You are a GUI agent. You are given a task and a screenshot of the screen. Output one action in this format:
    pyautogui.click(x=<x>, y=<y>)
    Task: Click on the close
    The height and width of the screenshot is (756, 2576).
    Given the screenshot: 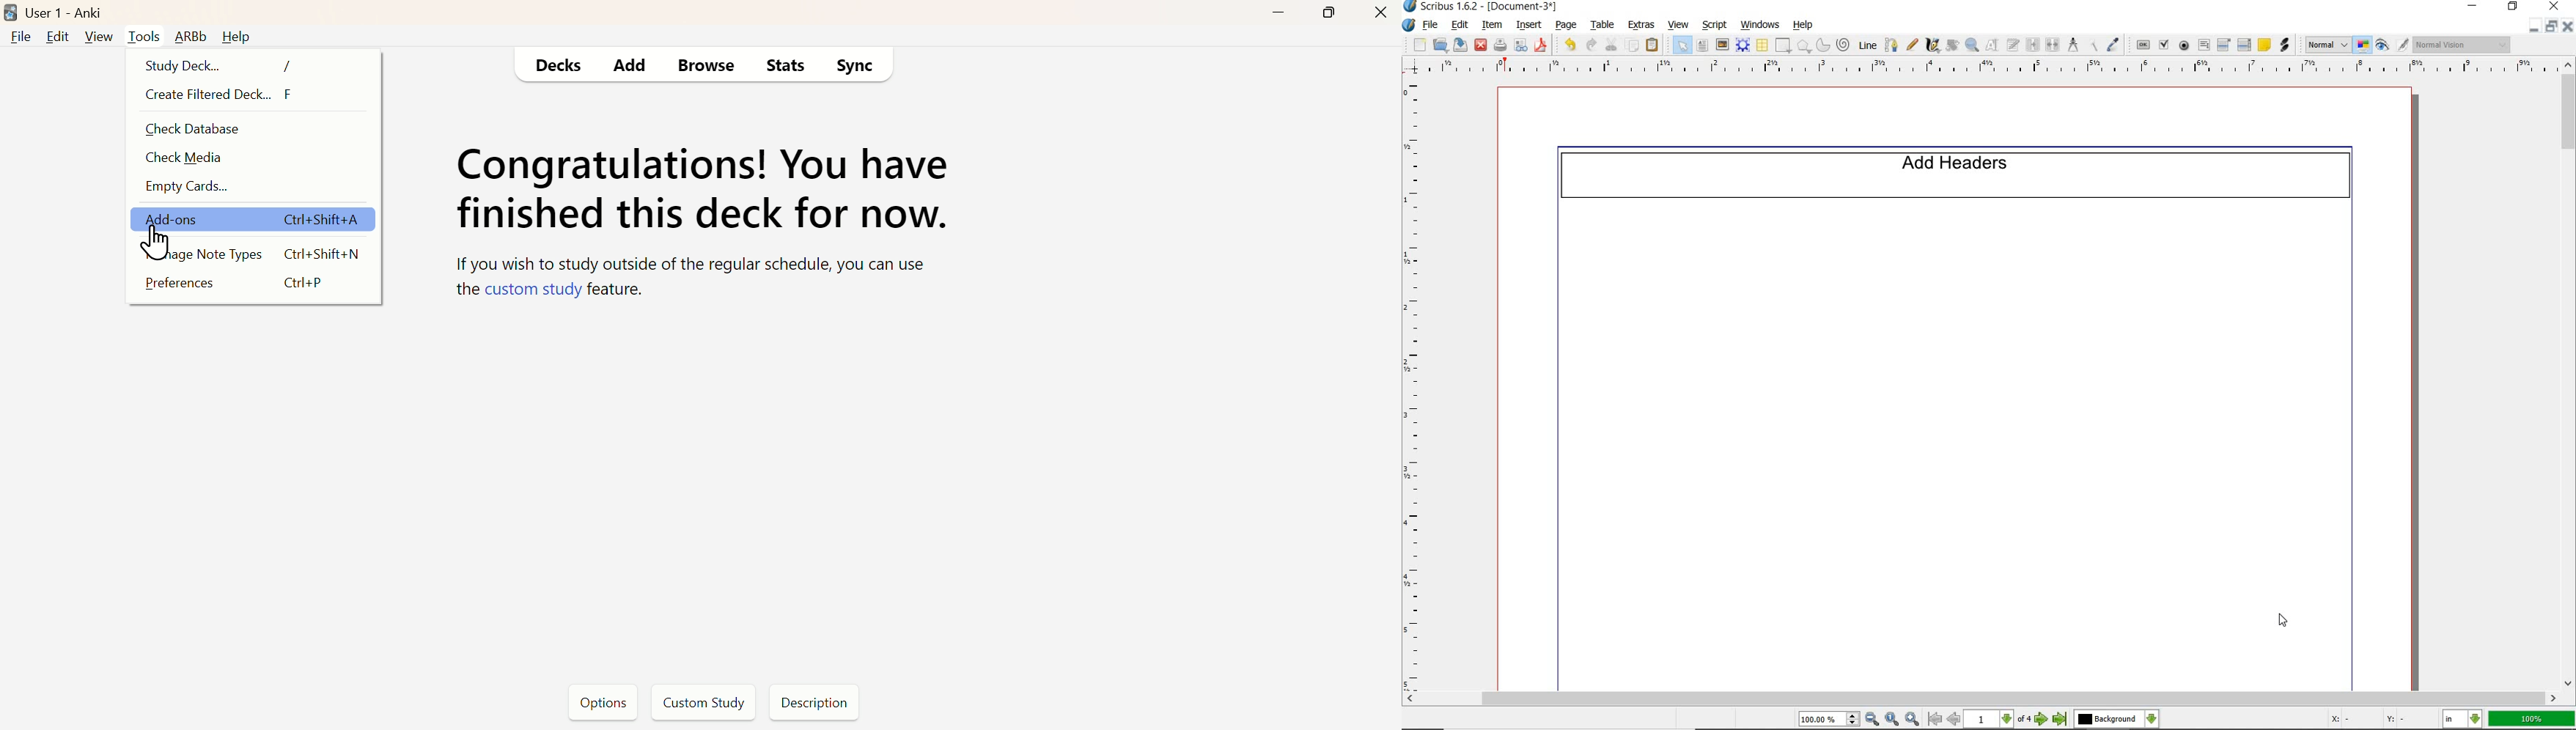 What is the action you would take?
    pyautogui.click(x=2555, y=6)
    